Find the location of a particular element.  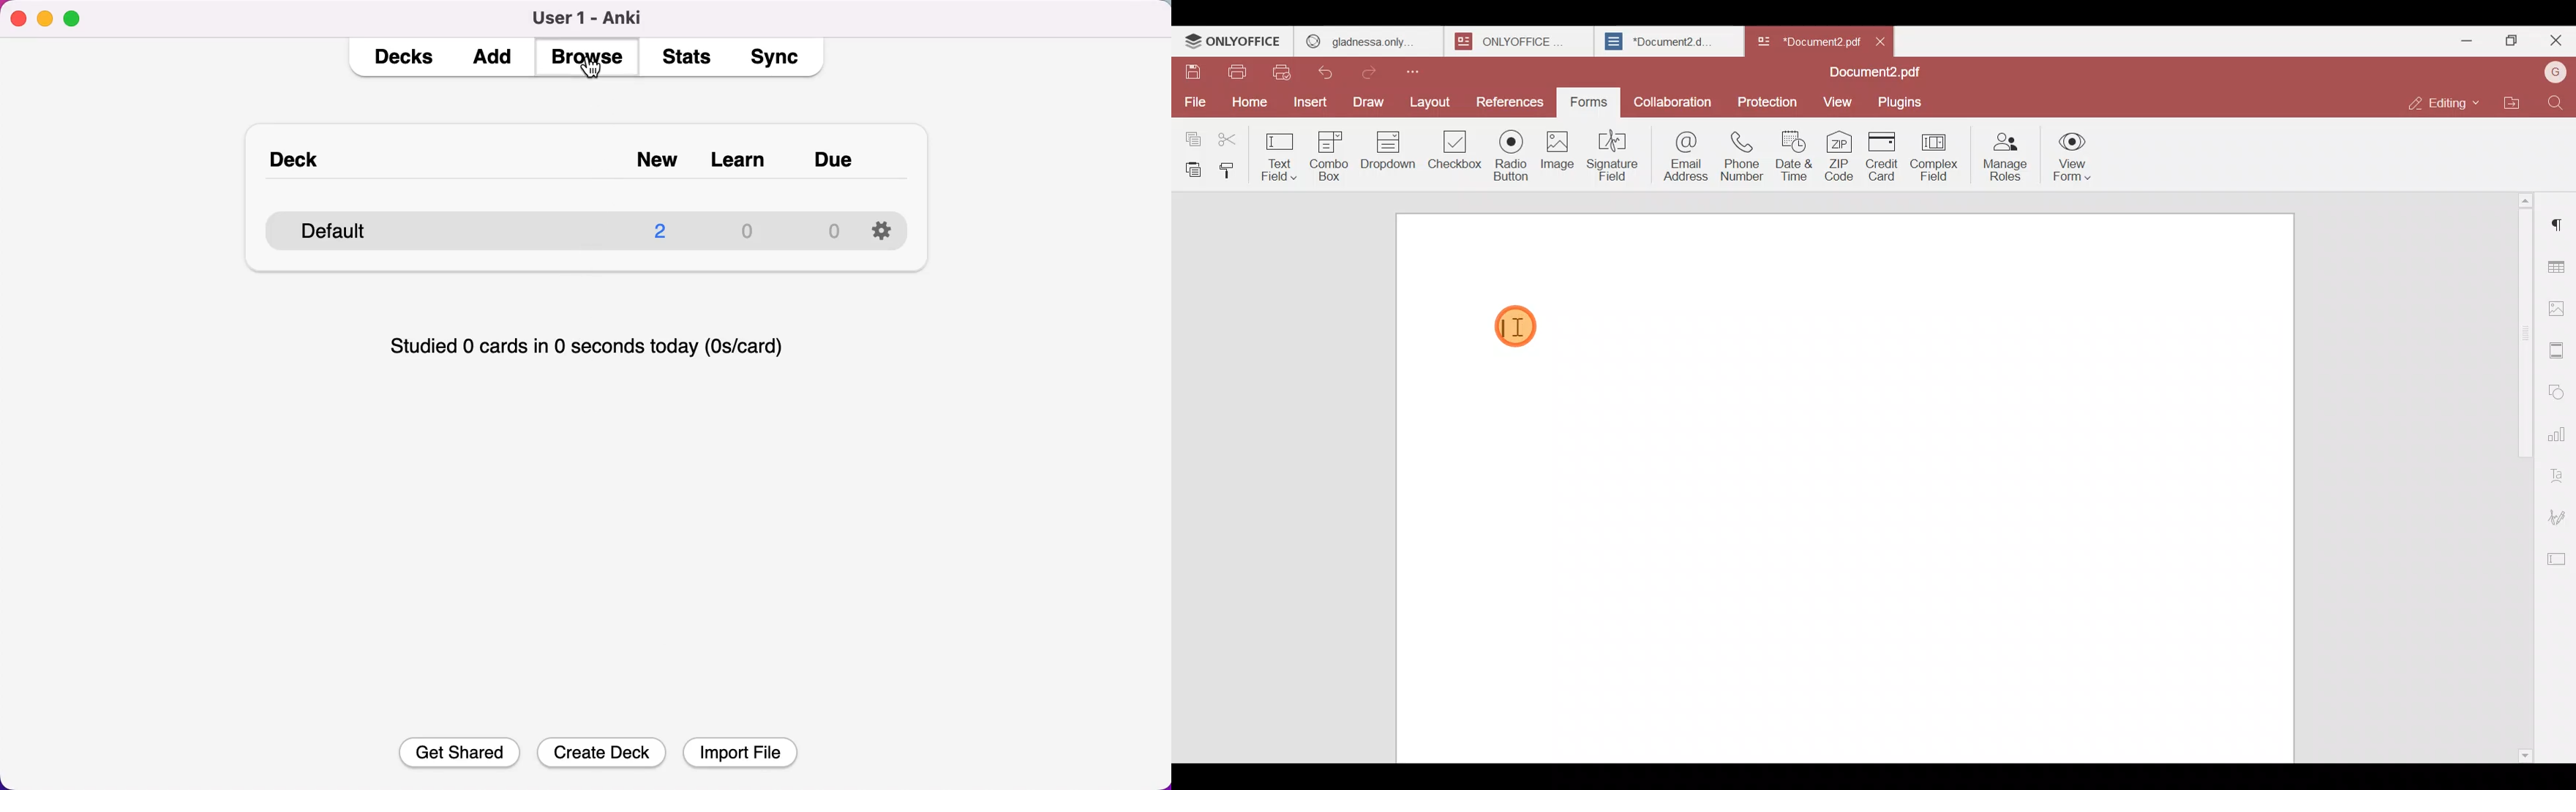

Credit card is located at coordinates (1885, 157).